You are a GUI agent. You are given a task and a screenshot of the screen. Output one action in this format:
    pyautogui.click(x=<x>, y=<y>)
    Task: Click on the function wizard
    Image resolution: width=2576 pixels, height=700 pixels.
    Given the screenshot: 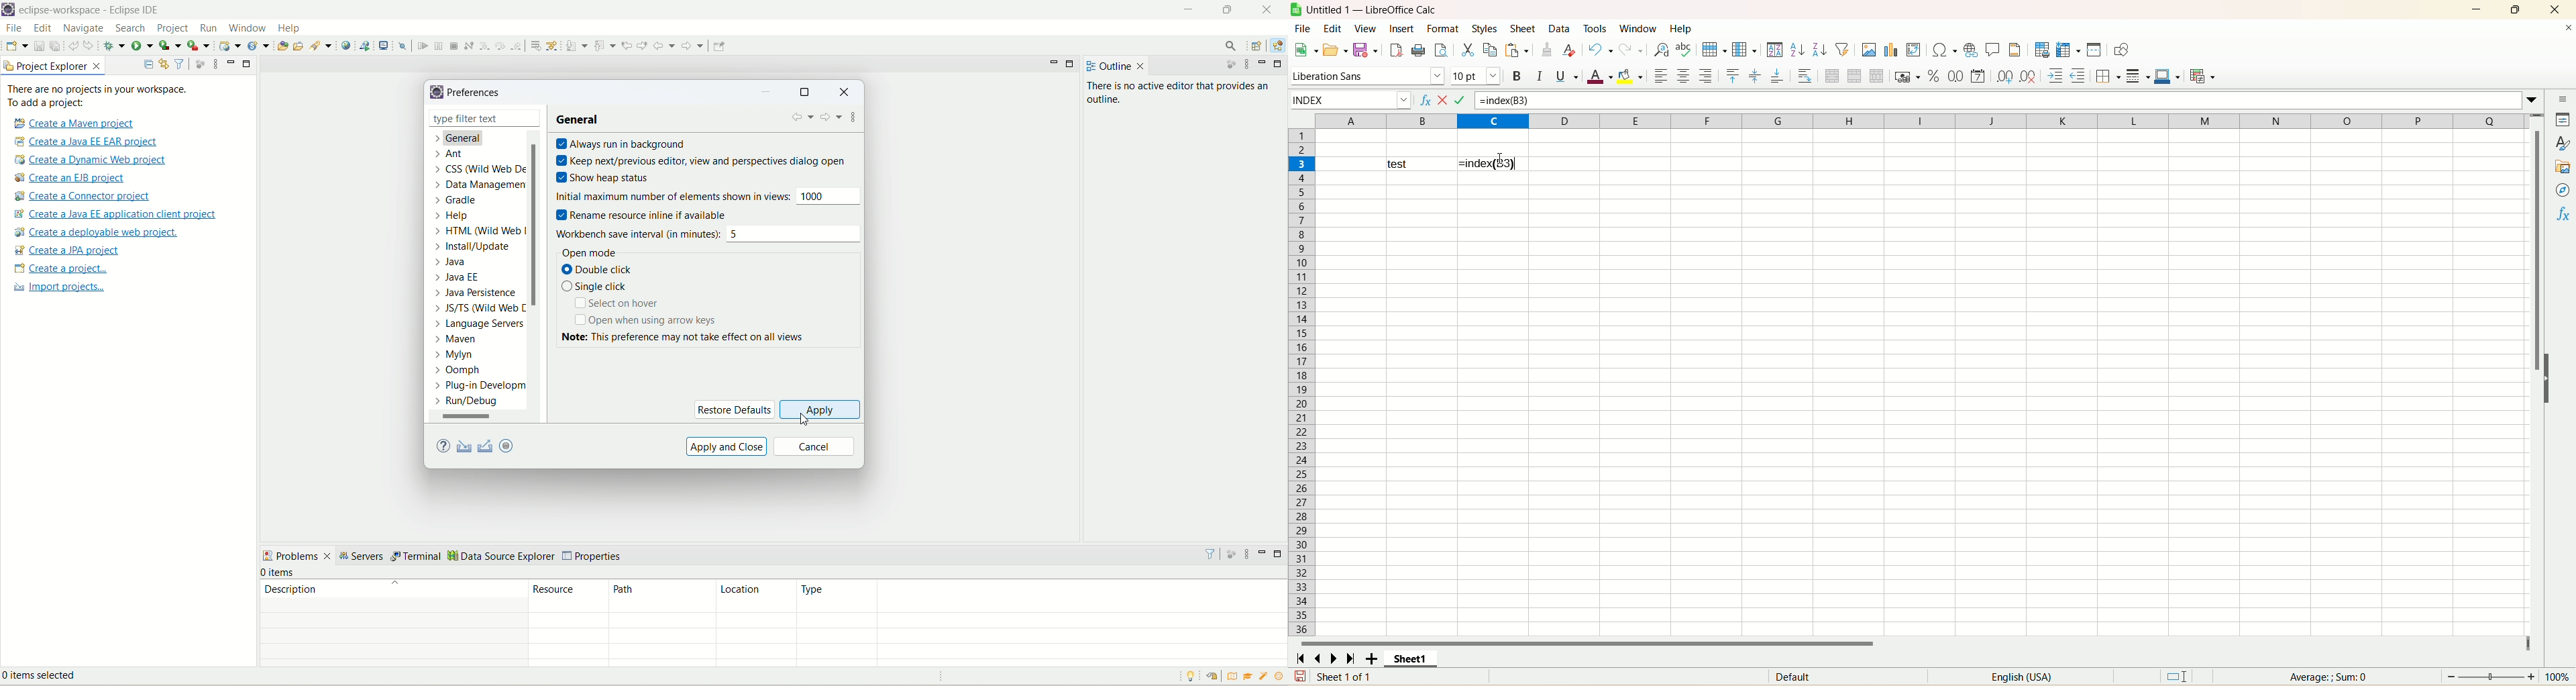 What is the action you would take?
    pyautogui.click(x=1424, y=101)
    